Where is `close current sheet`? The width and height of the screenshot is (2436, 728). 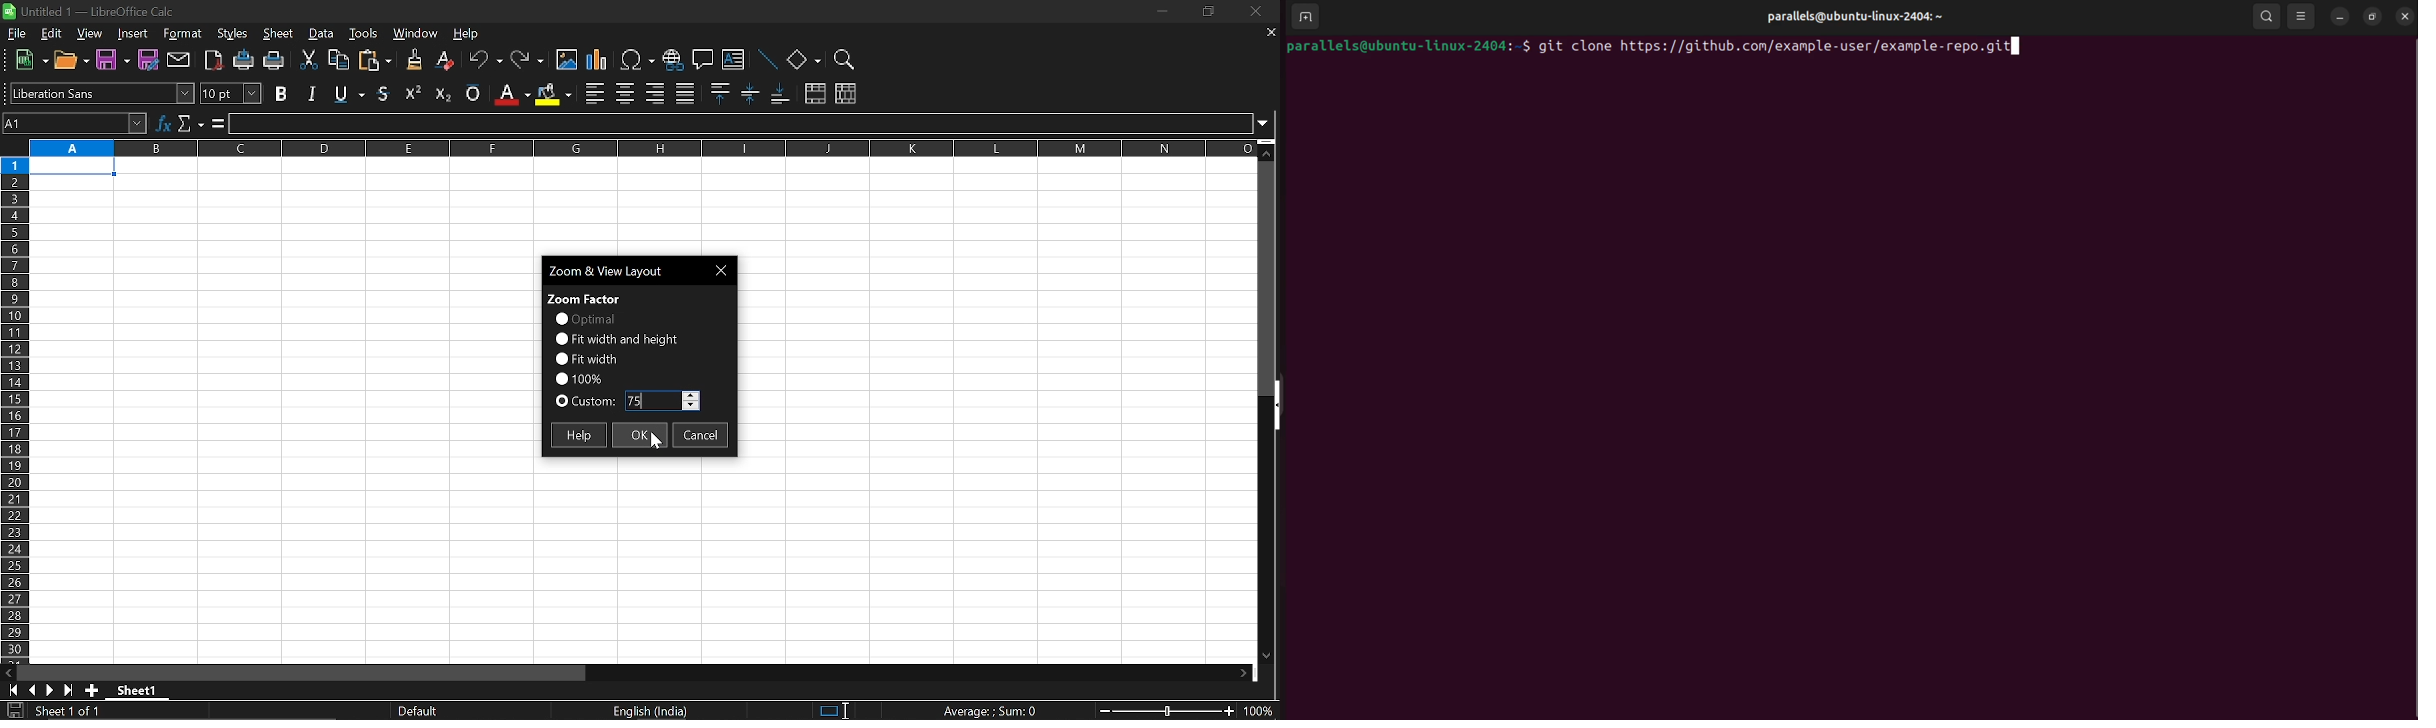
close current sheet is located at coordinates (1269, 34).